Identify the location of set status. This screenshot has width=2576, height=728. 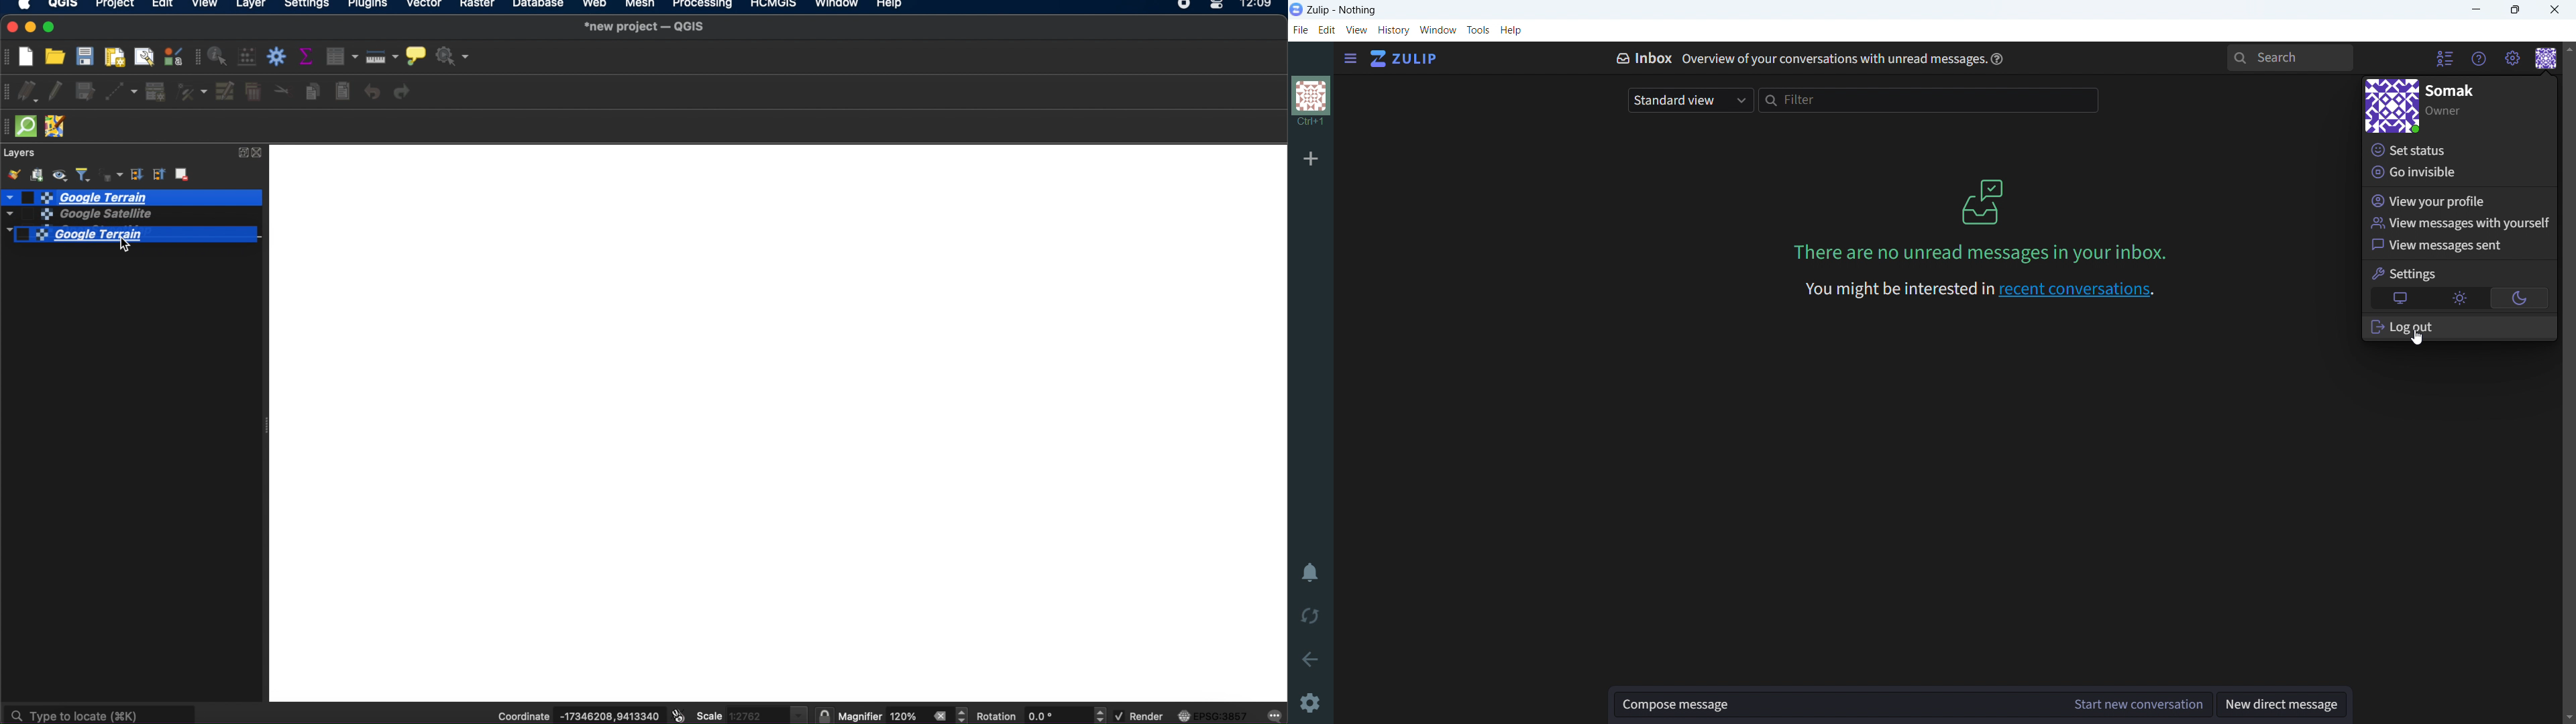
(2459, 149).